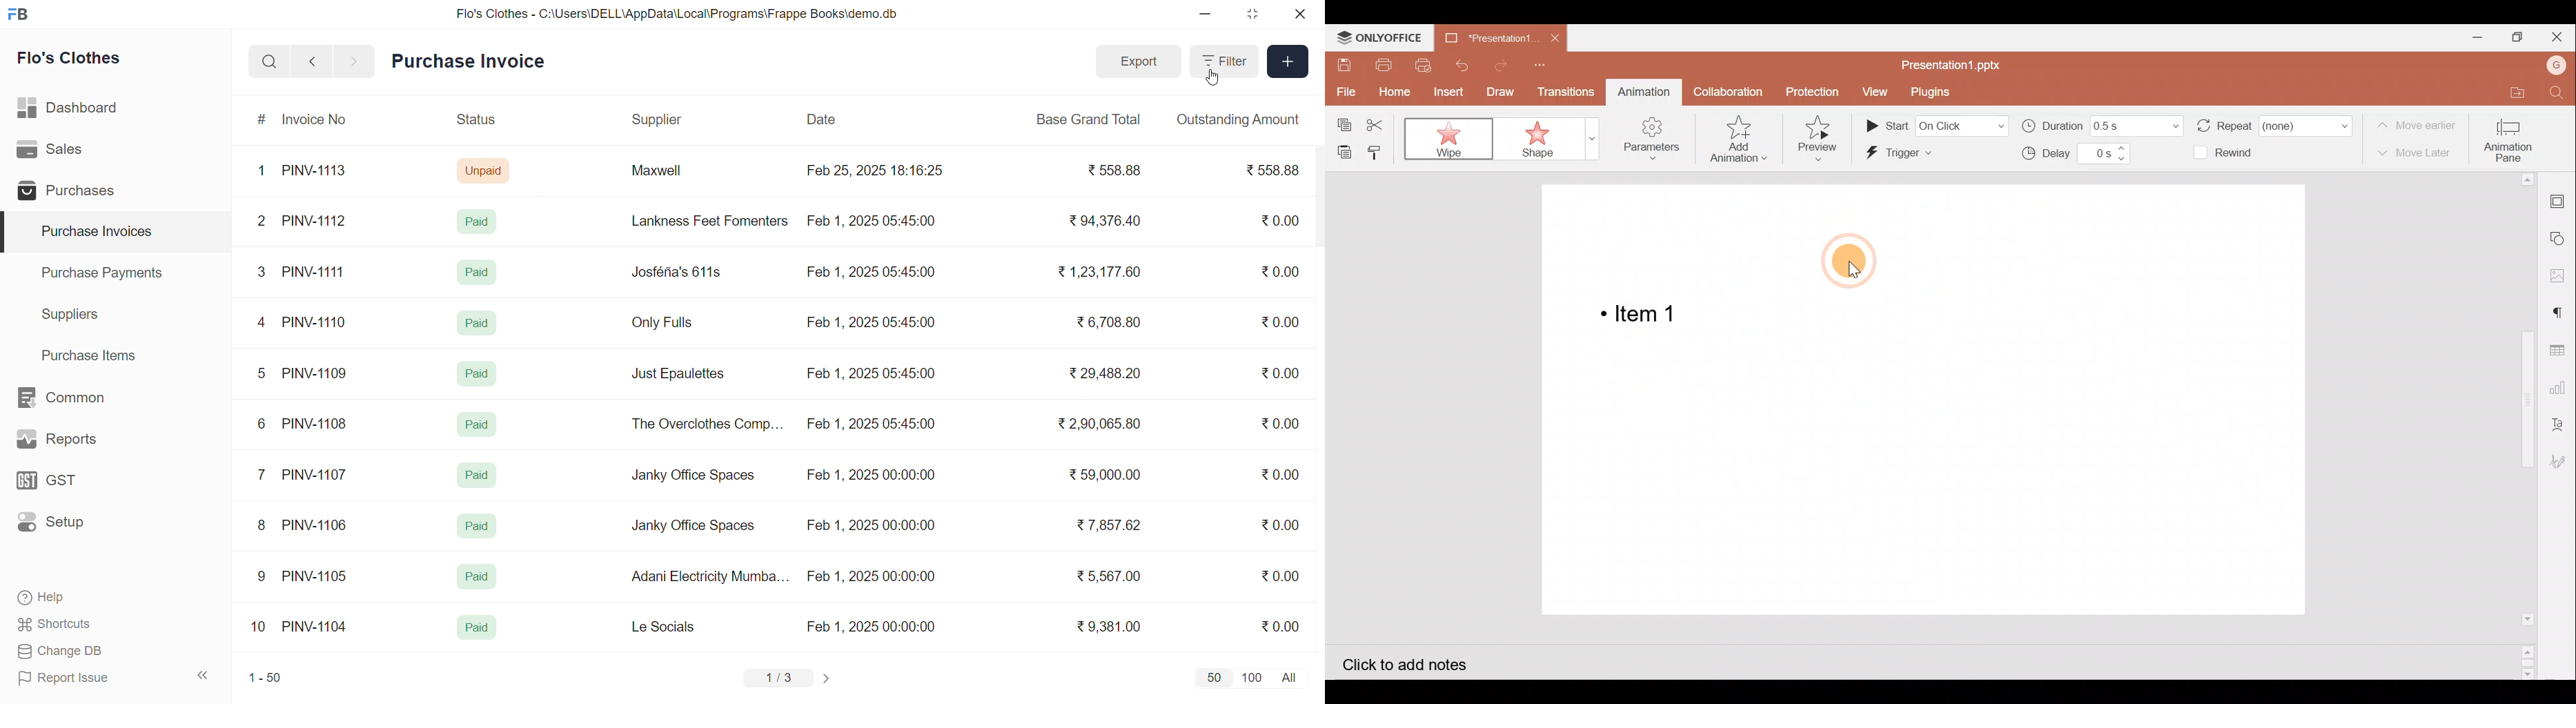 The image size is (2576, 728). Describe the element at coordinates (871, 576) in the screenshot. I see `Feb 1, 2025 00:00:00` at that location.